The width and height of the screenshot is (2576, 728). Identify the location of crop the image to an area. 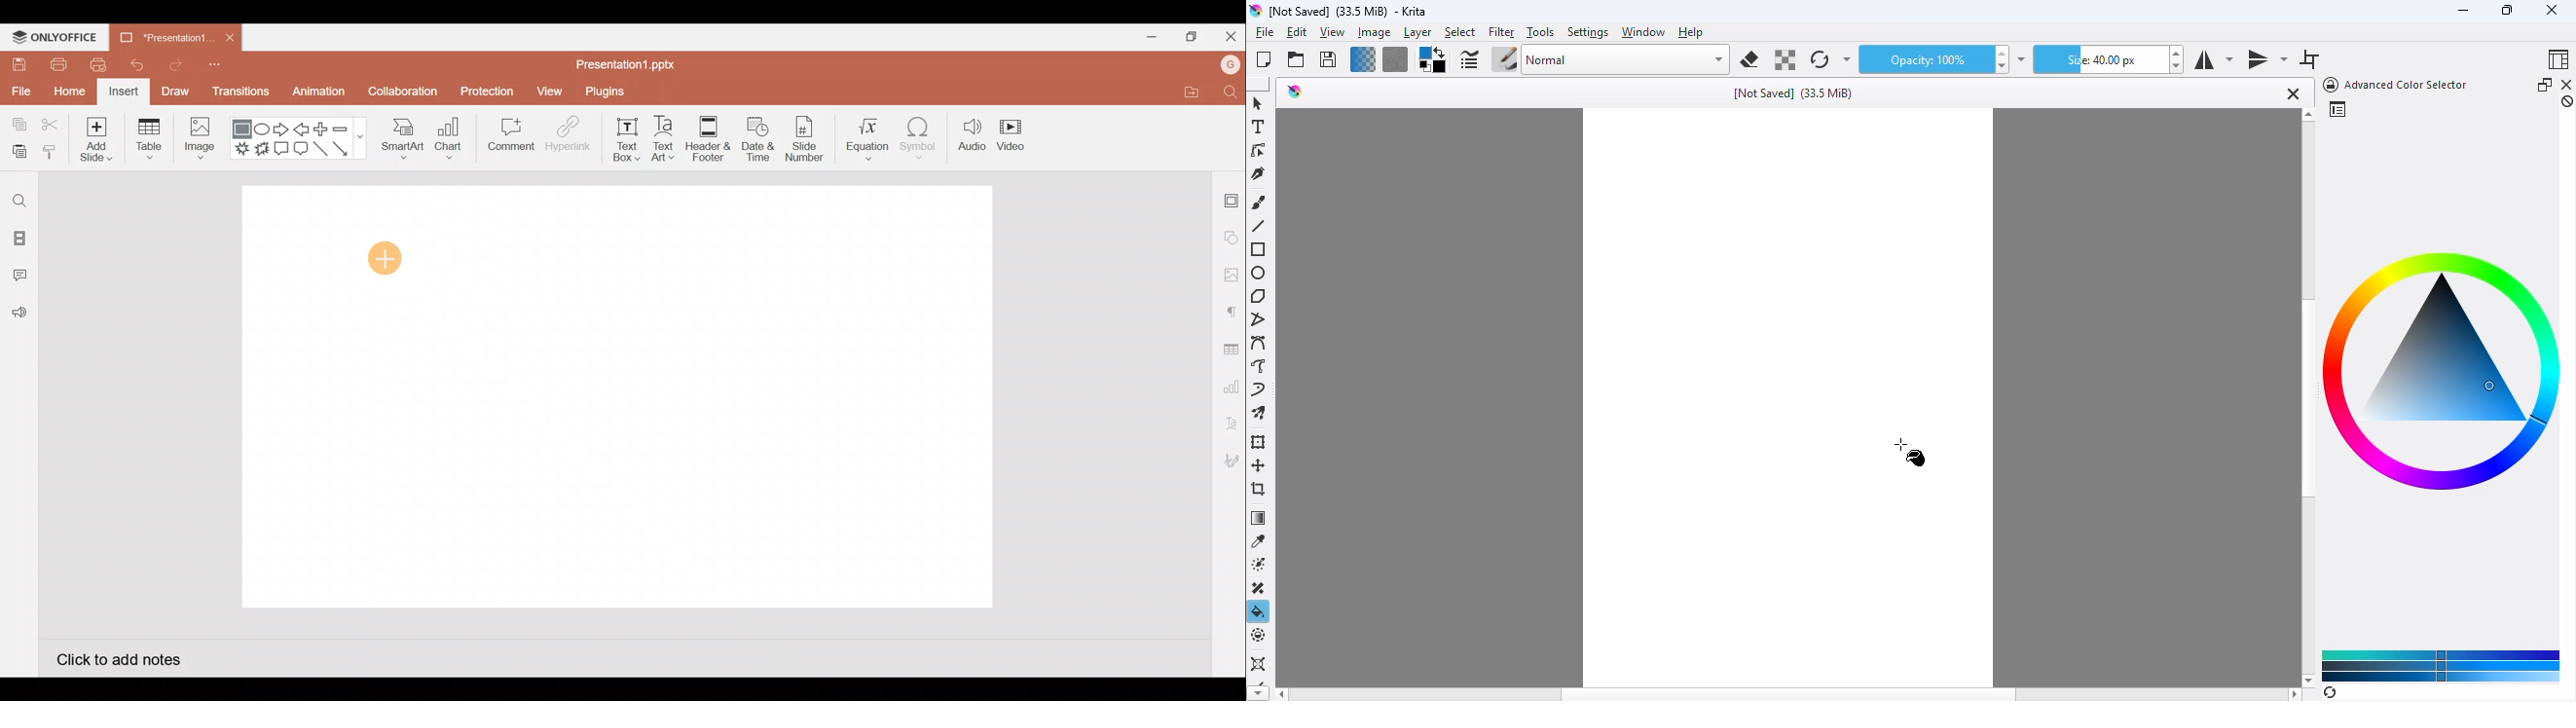
(1260, 488).